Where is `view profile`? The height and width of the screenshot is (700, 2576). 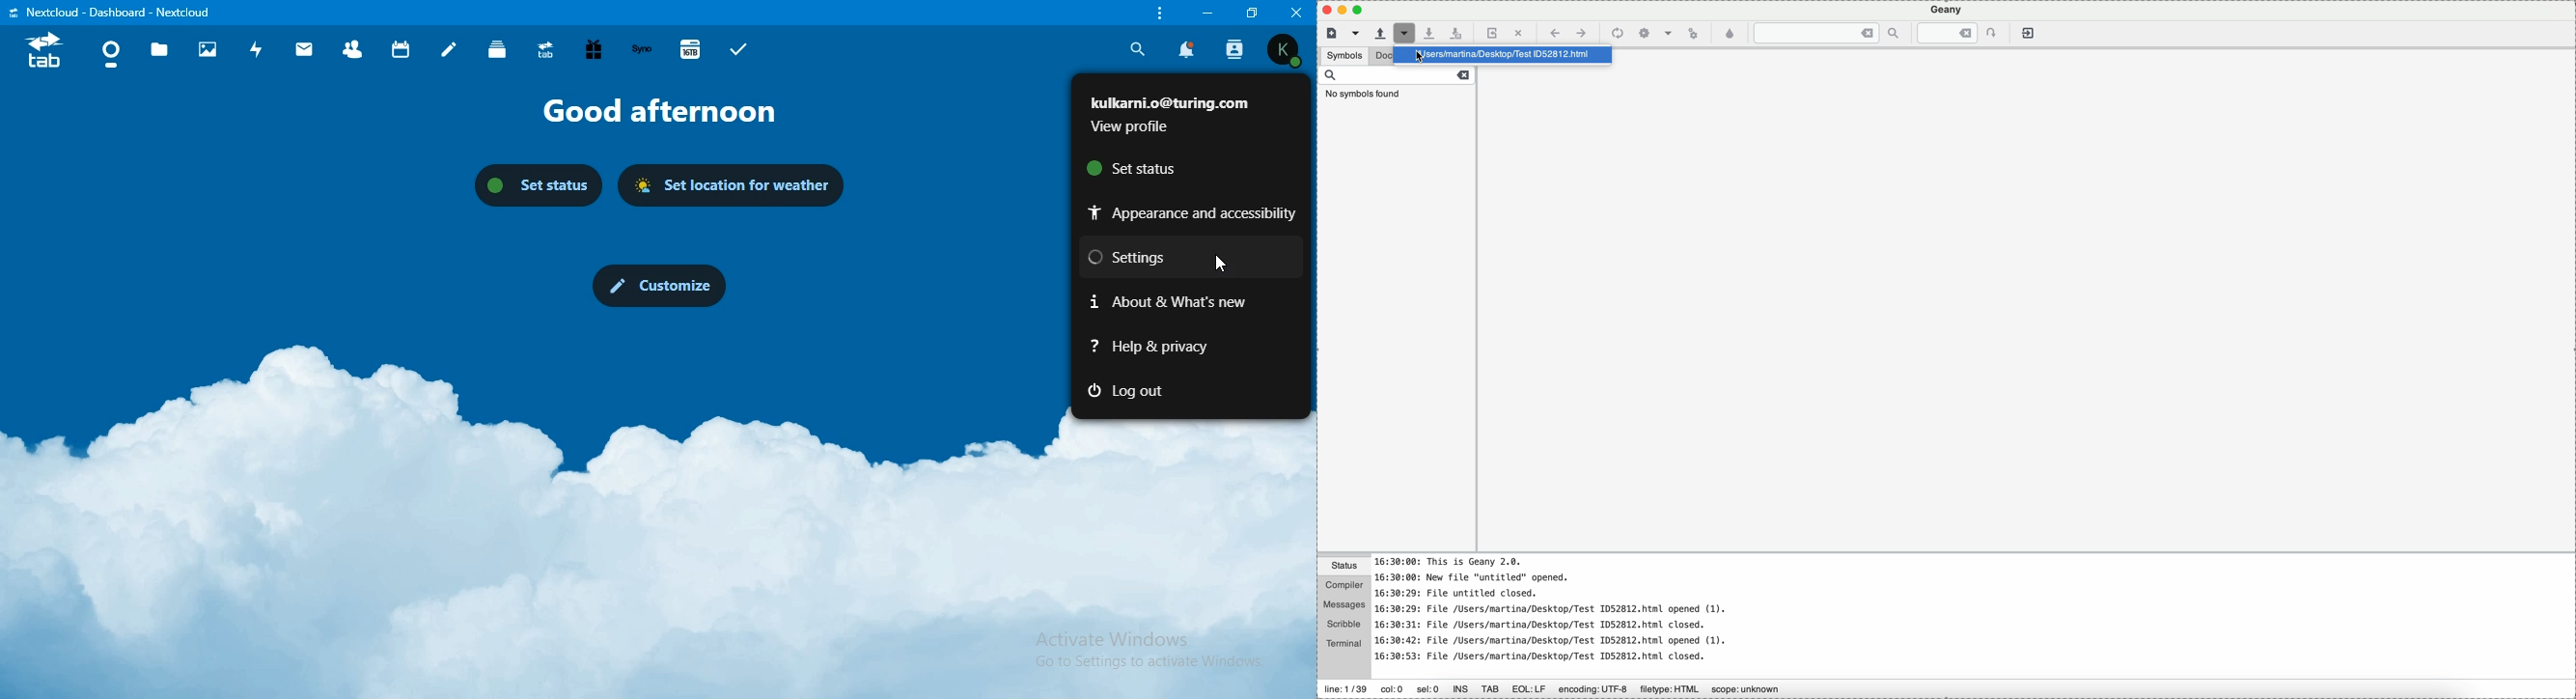
view profile is located at coordinates (1285, 50).